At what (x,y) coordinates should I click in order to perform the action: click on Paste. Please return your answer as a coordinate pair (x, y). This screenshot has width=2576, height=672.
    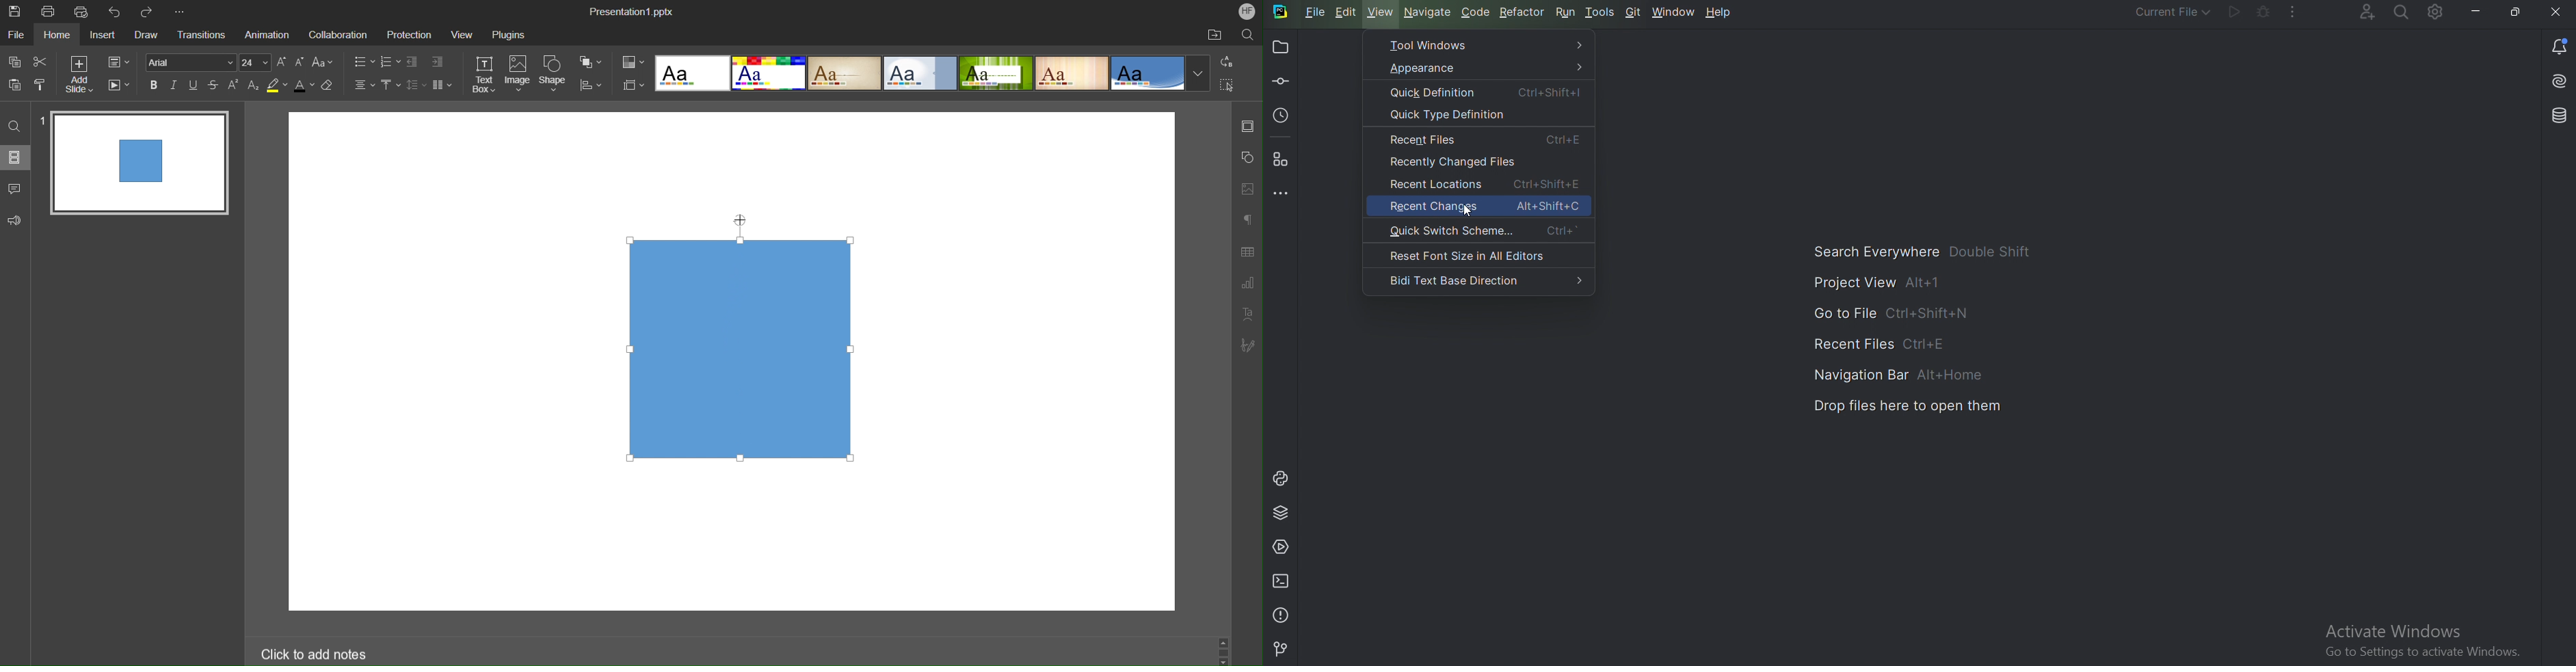
    Looking at the image, I should click on (13, 85).